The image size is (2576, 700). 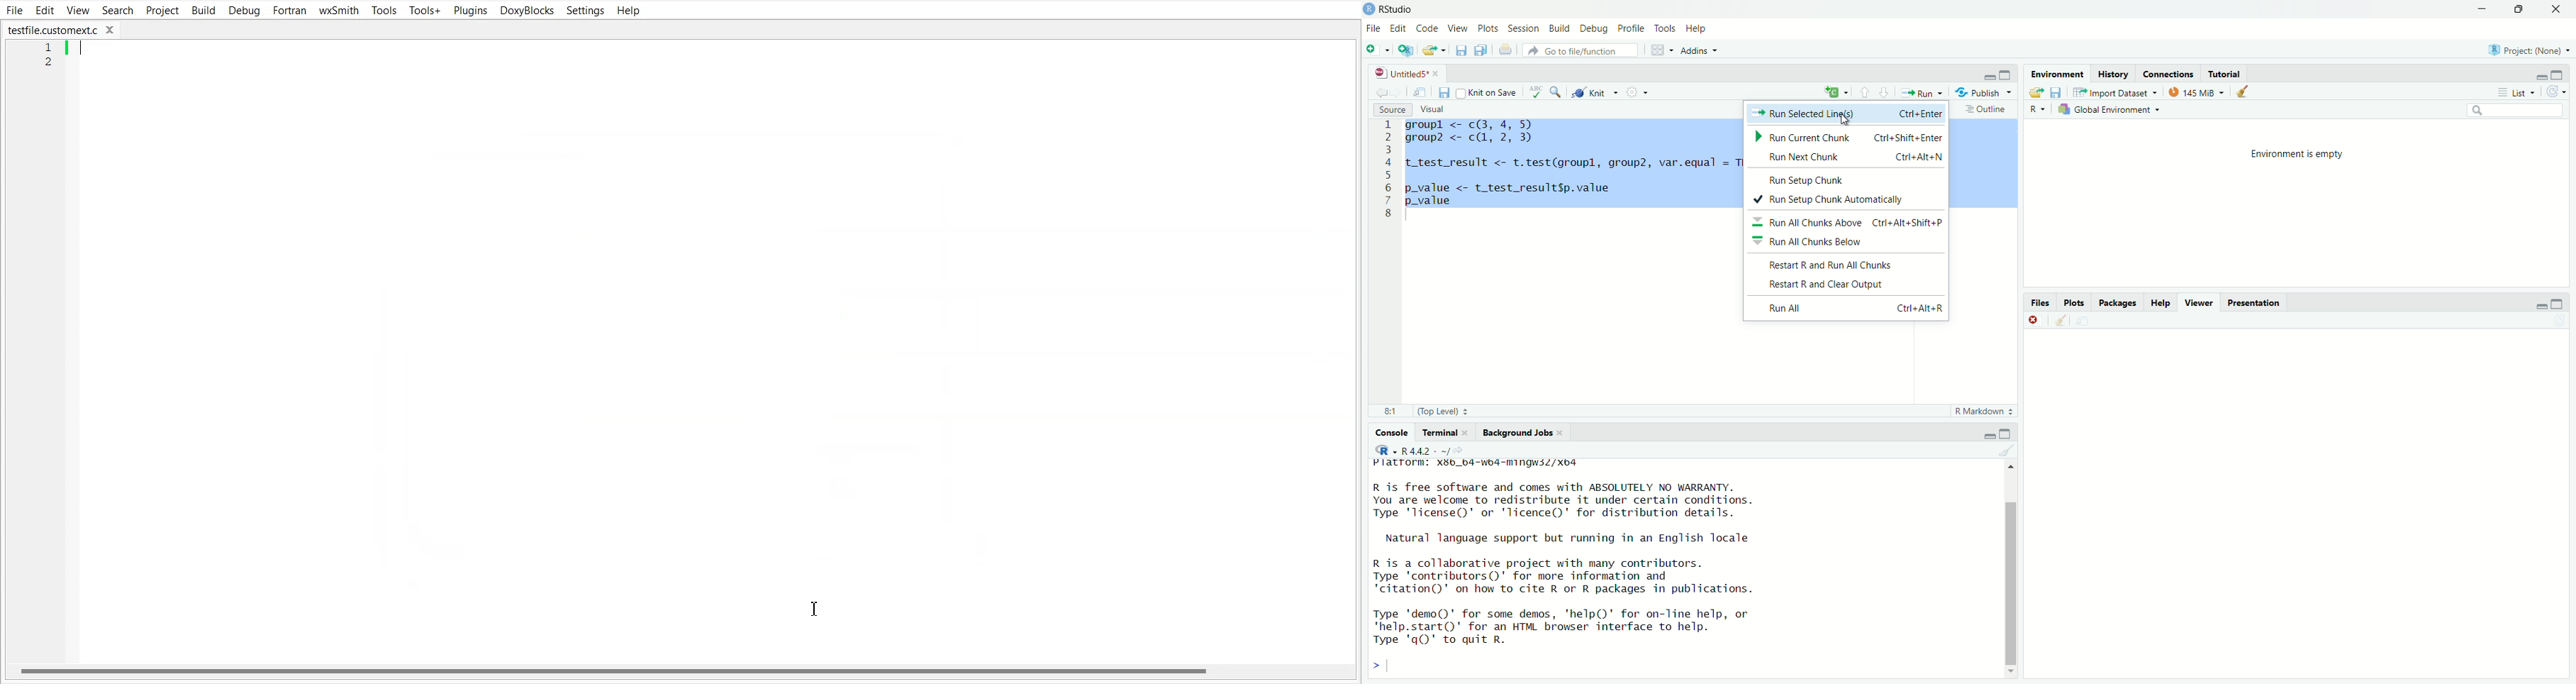 What do you see at coordinates (1984, 412) in the screenshot?
I see `R Markdown ` at bounding box center [1984, 412].